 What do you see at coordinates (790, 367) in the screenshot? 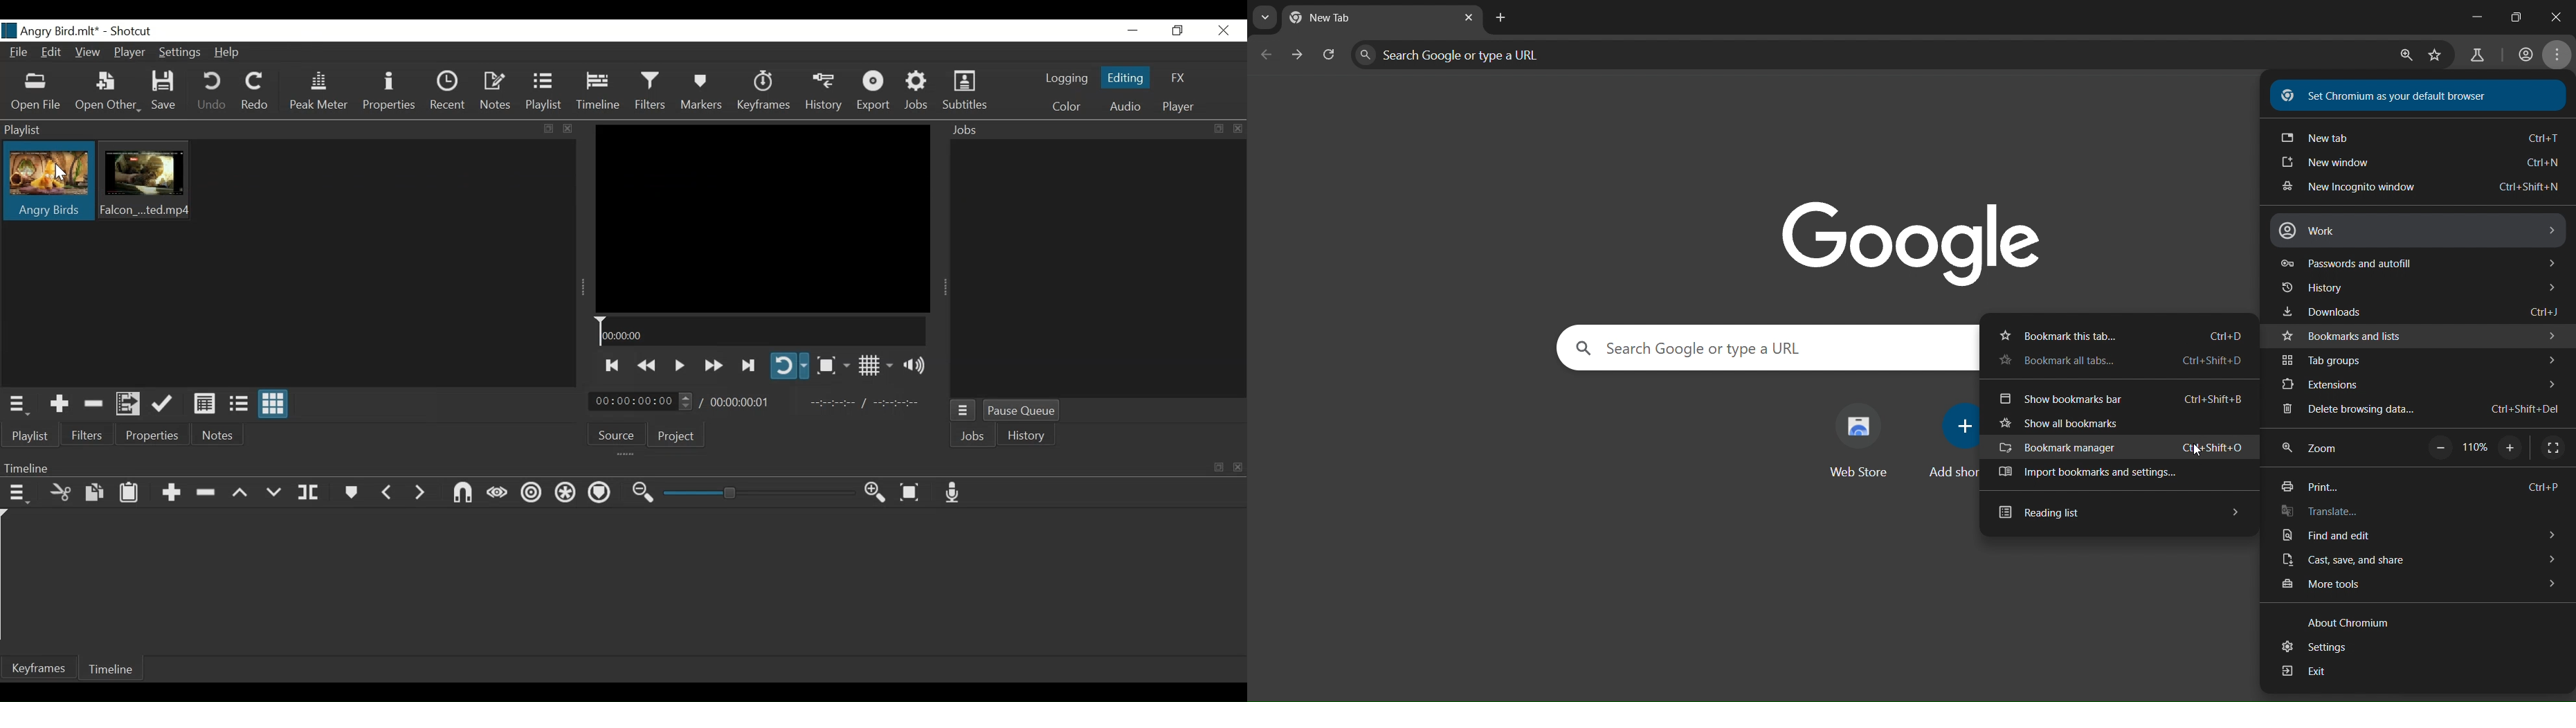
I see `Toggle player looping` at bounding box center [790, 367].